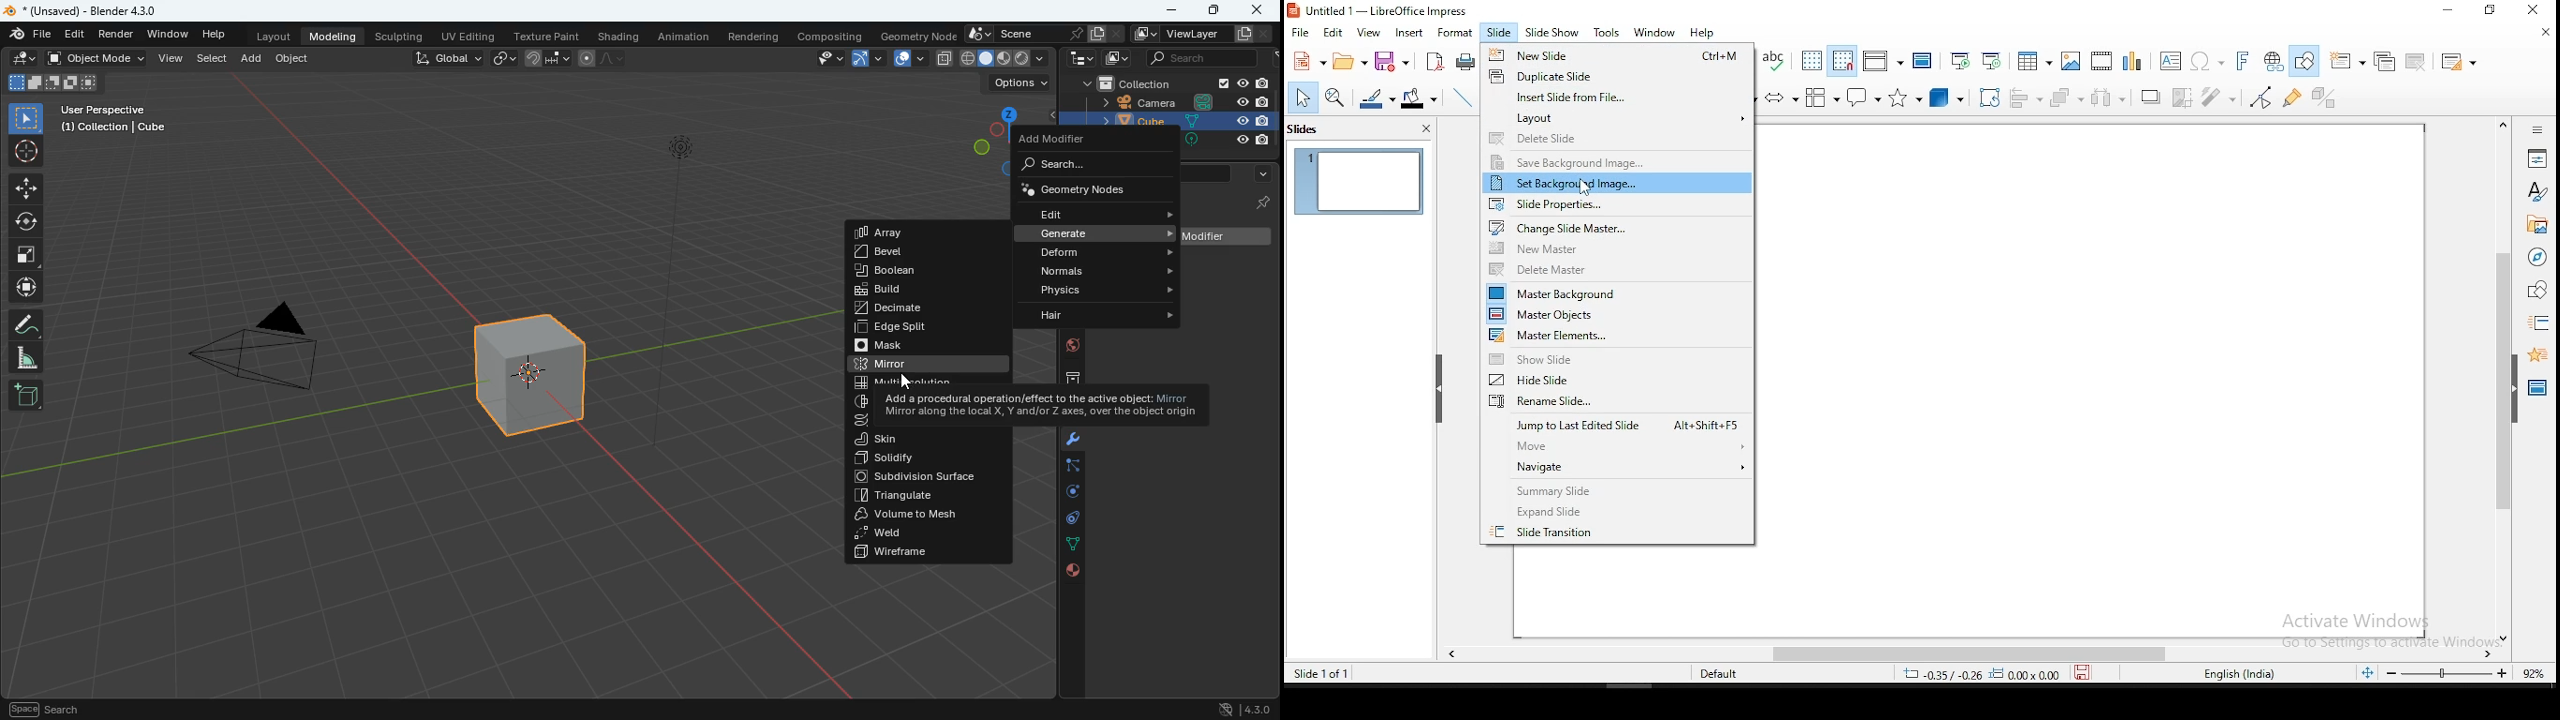 The image size is (2576, 728). Describe the element at coordinates (2539, 192) in the screenshot. I see `styles` at that location.